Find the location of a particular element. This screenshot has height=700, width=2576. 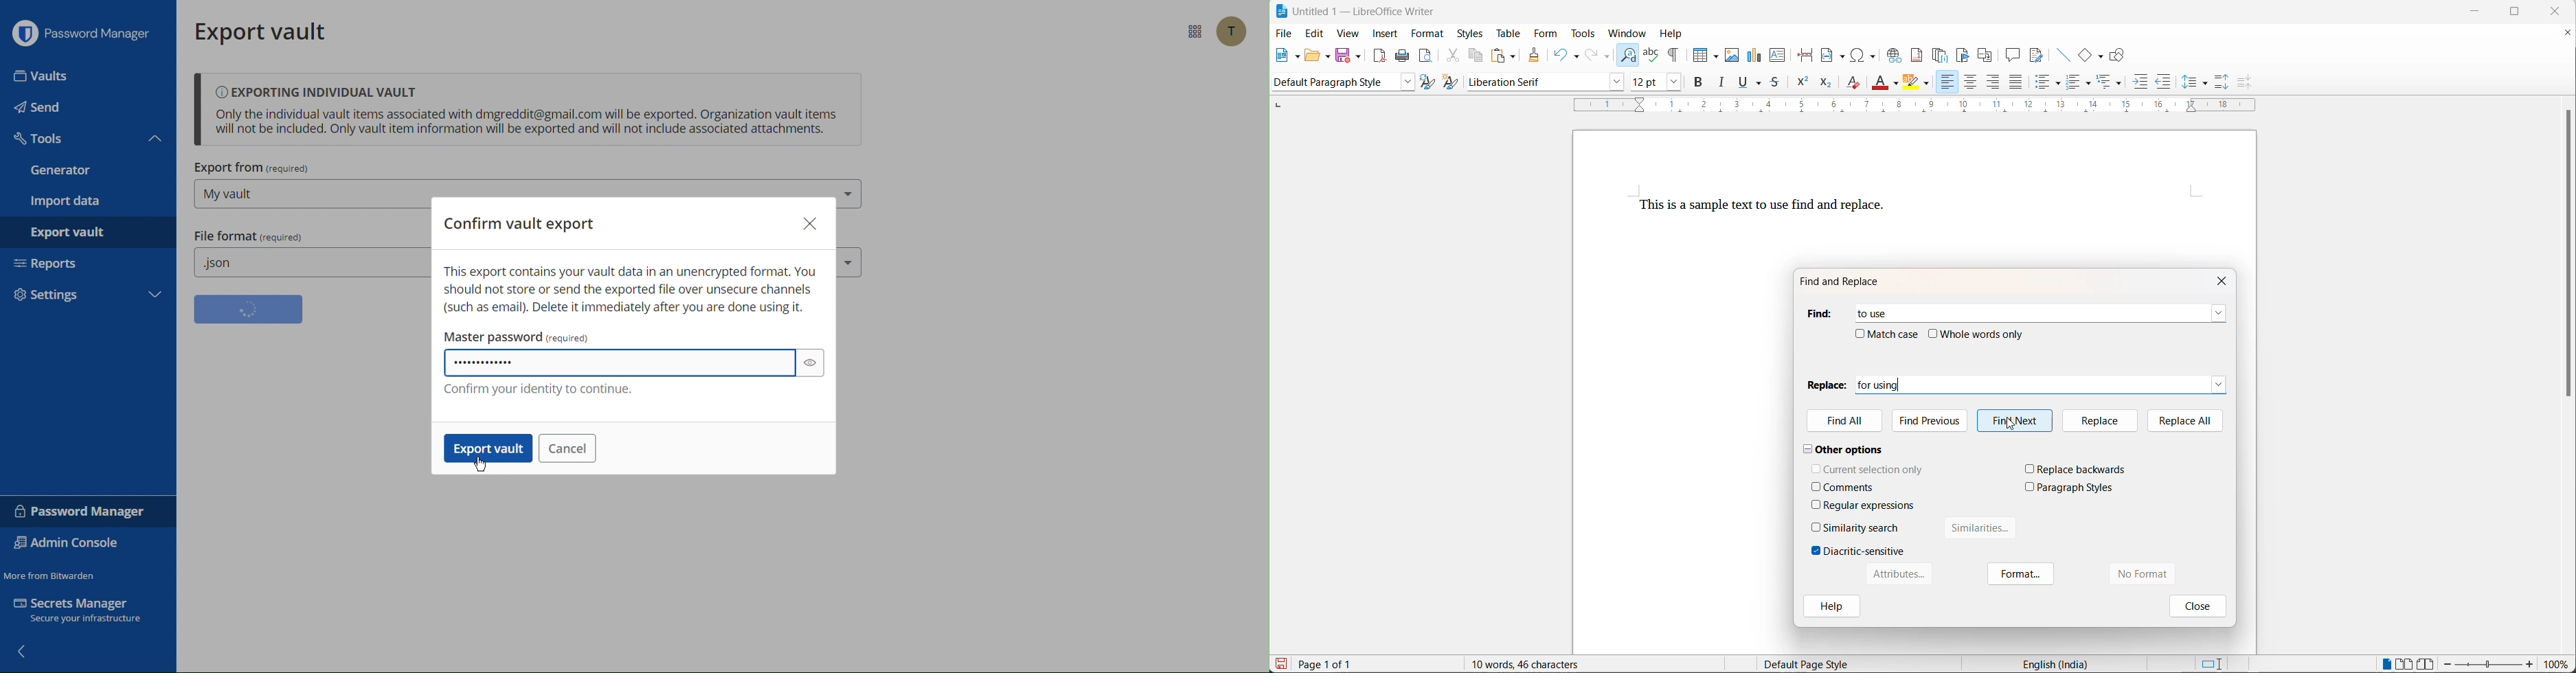

to use is located at coordinates (1866, 310).